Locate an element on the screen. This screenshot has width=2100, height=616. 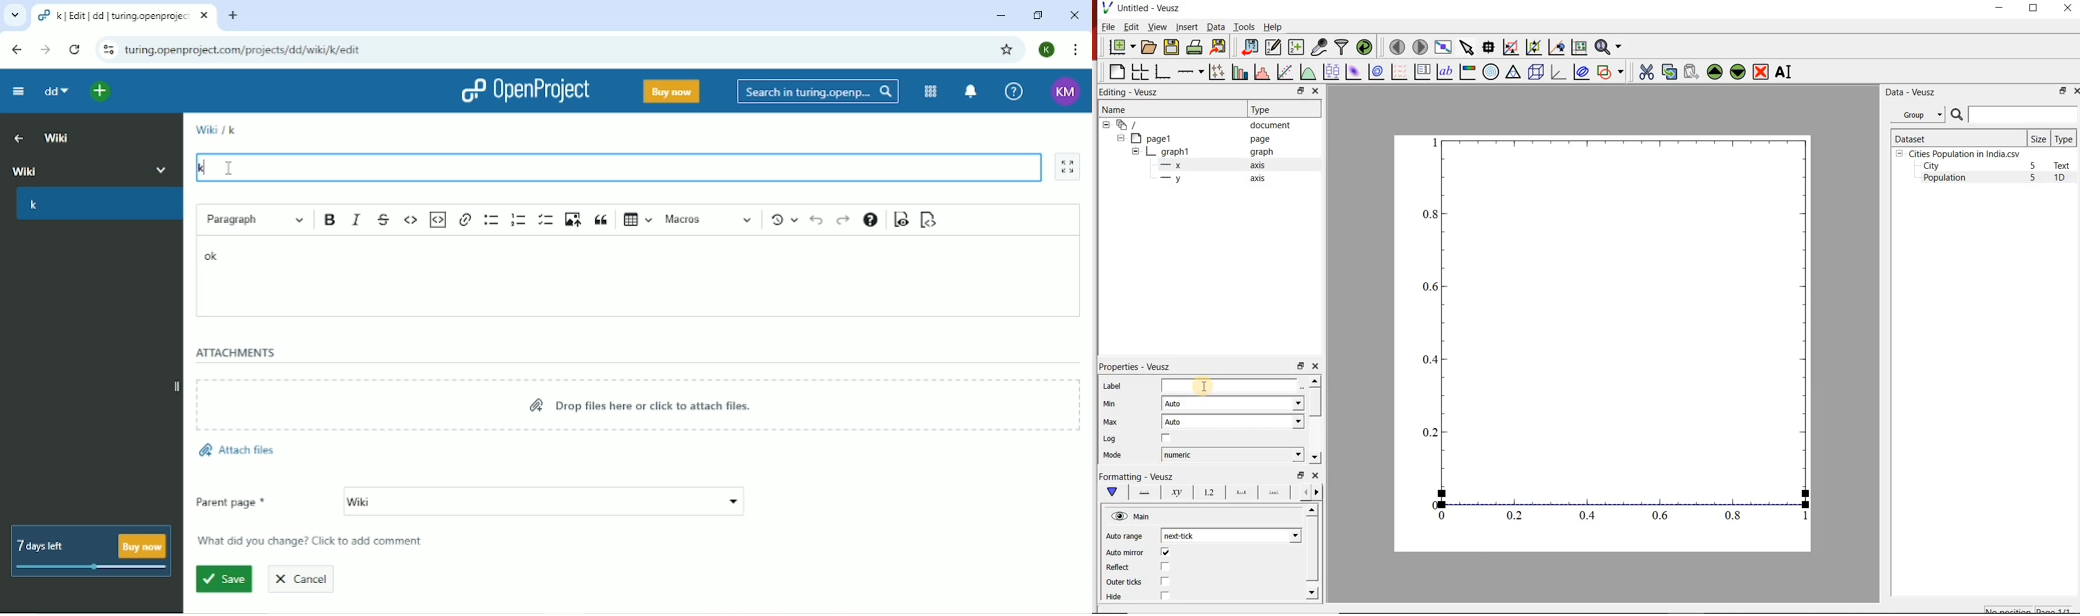
5 is located at coordinates (2034, 166).